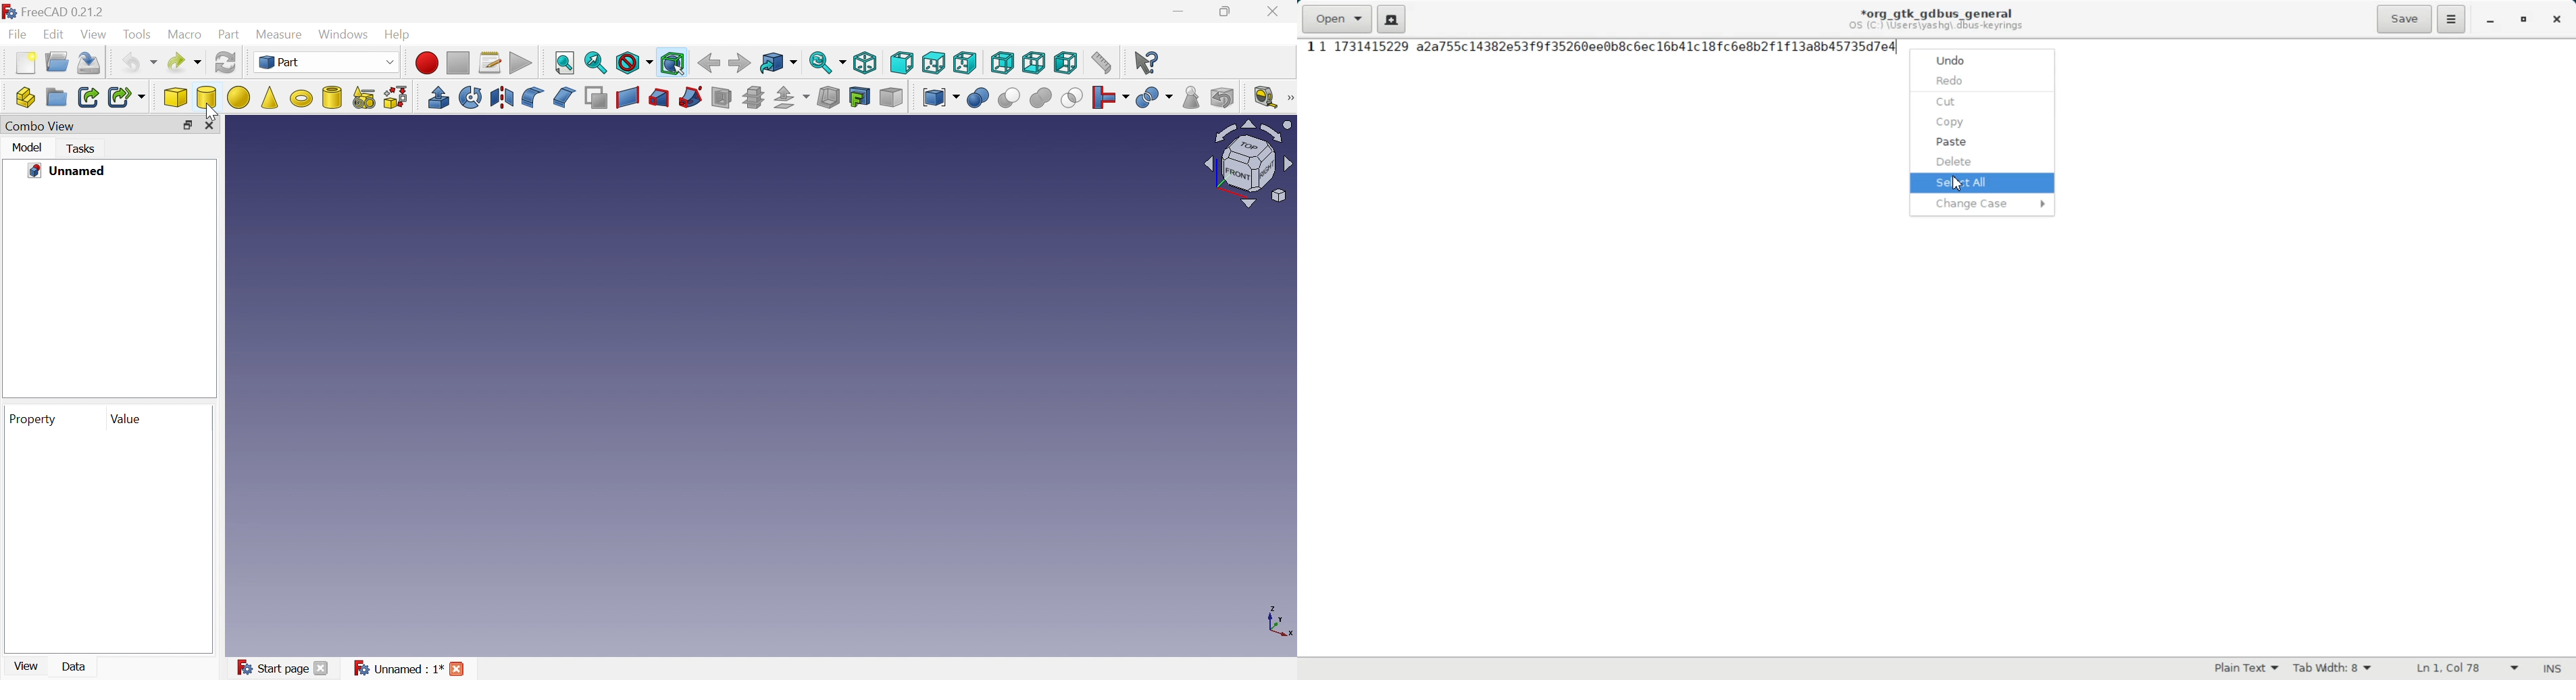 The width and height of the screenshot is (2576, 700). What do you see at coordinates (566, 62) in the screenshot?
I see `Fit all` at bounding box center [566, 62].